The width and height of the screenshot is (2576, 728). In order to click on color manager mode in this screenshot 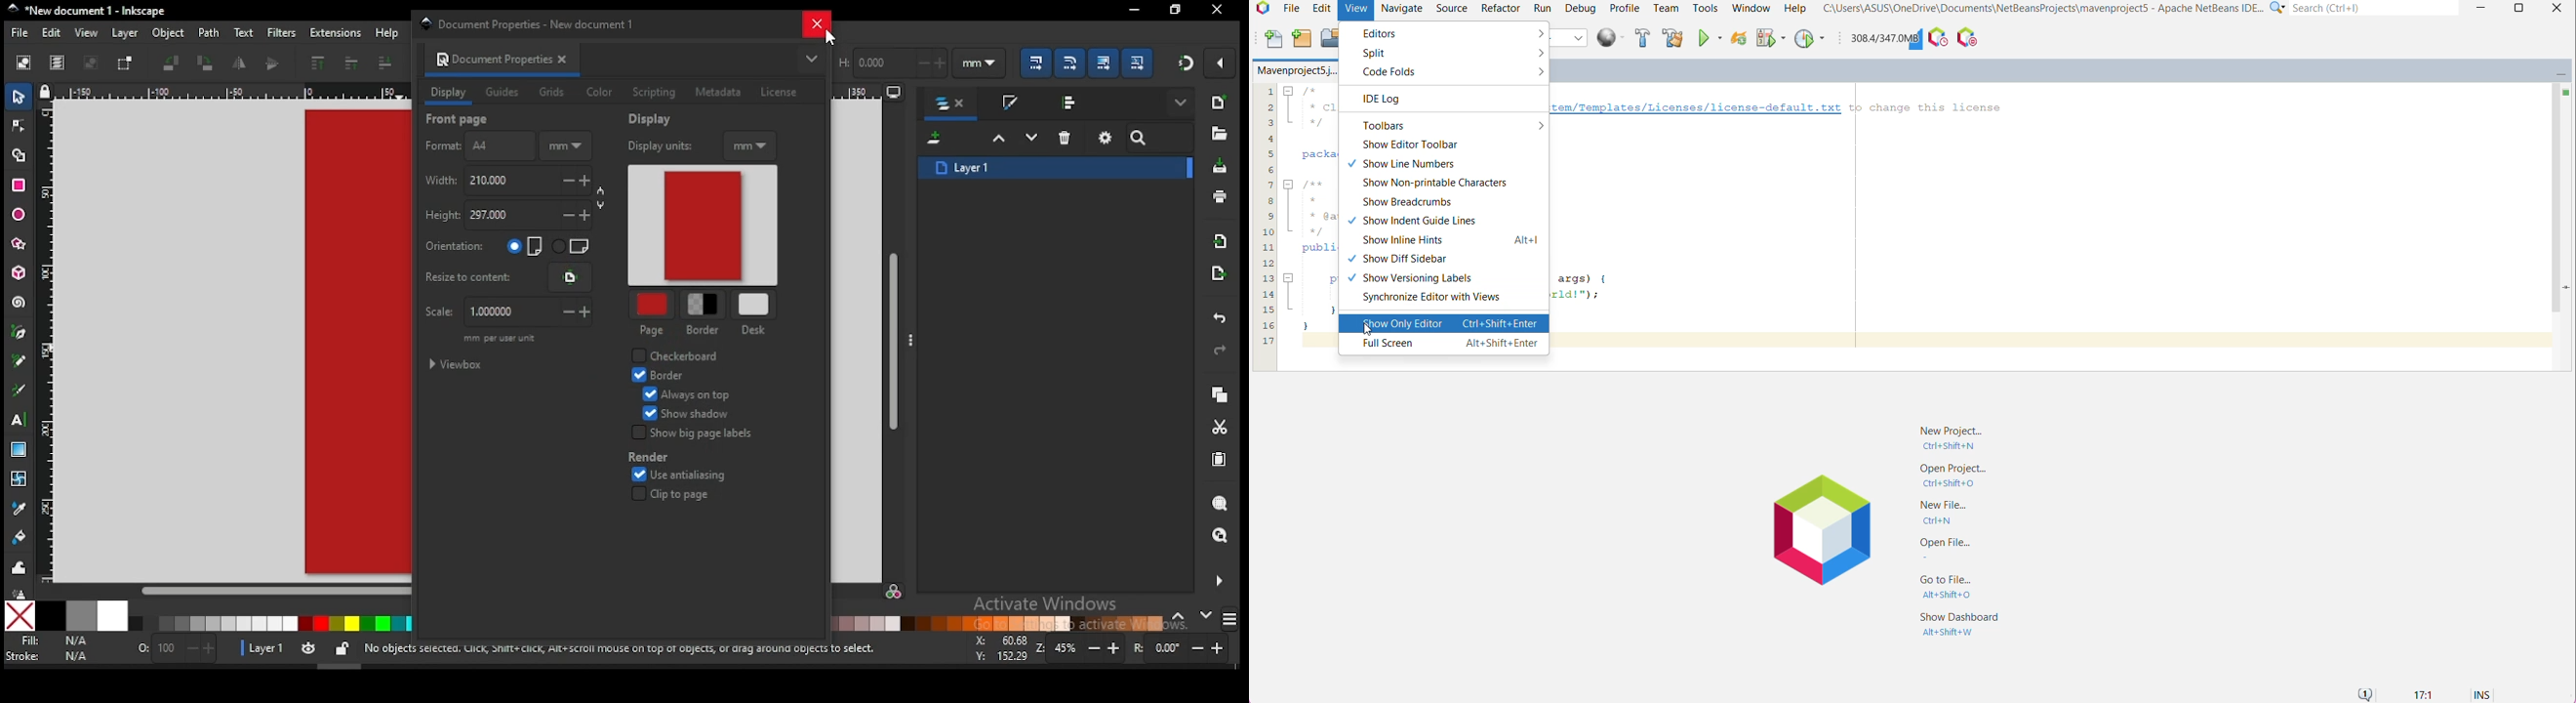, I will do `click(894, 595)`.